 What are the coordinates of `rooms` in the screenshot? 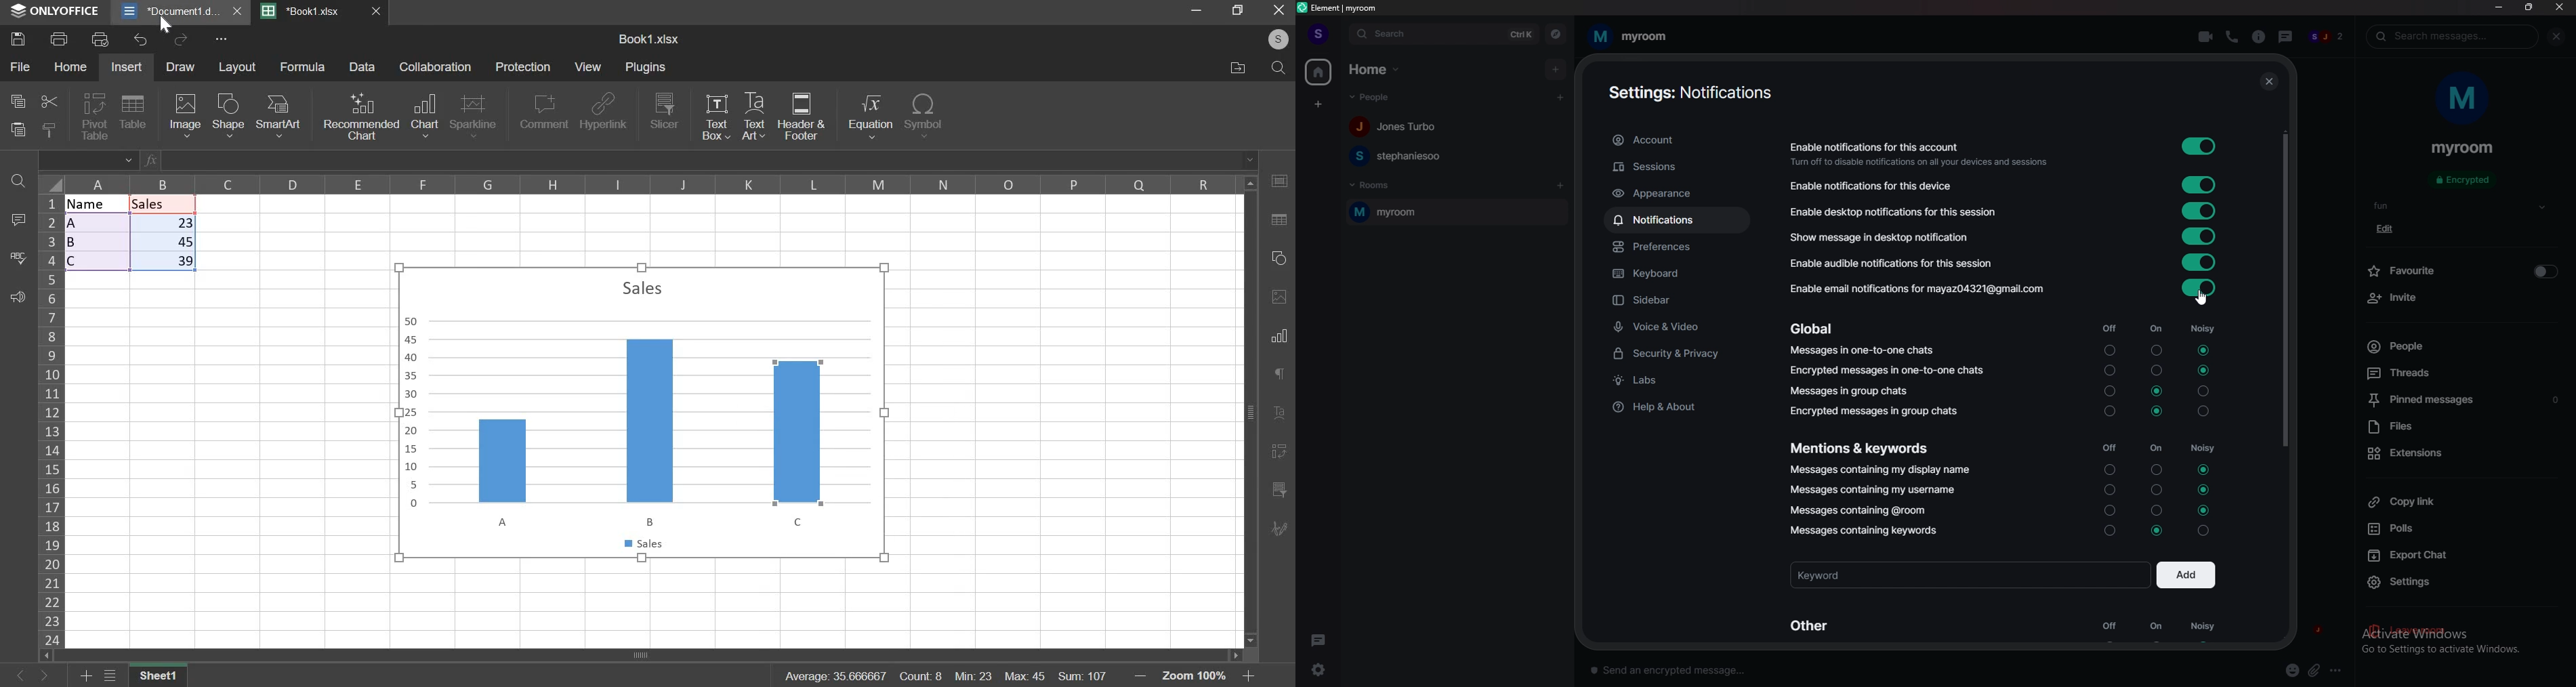 It's located at (1373, 185).